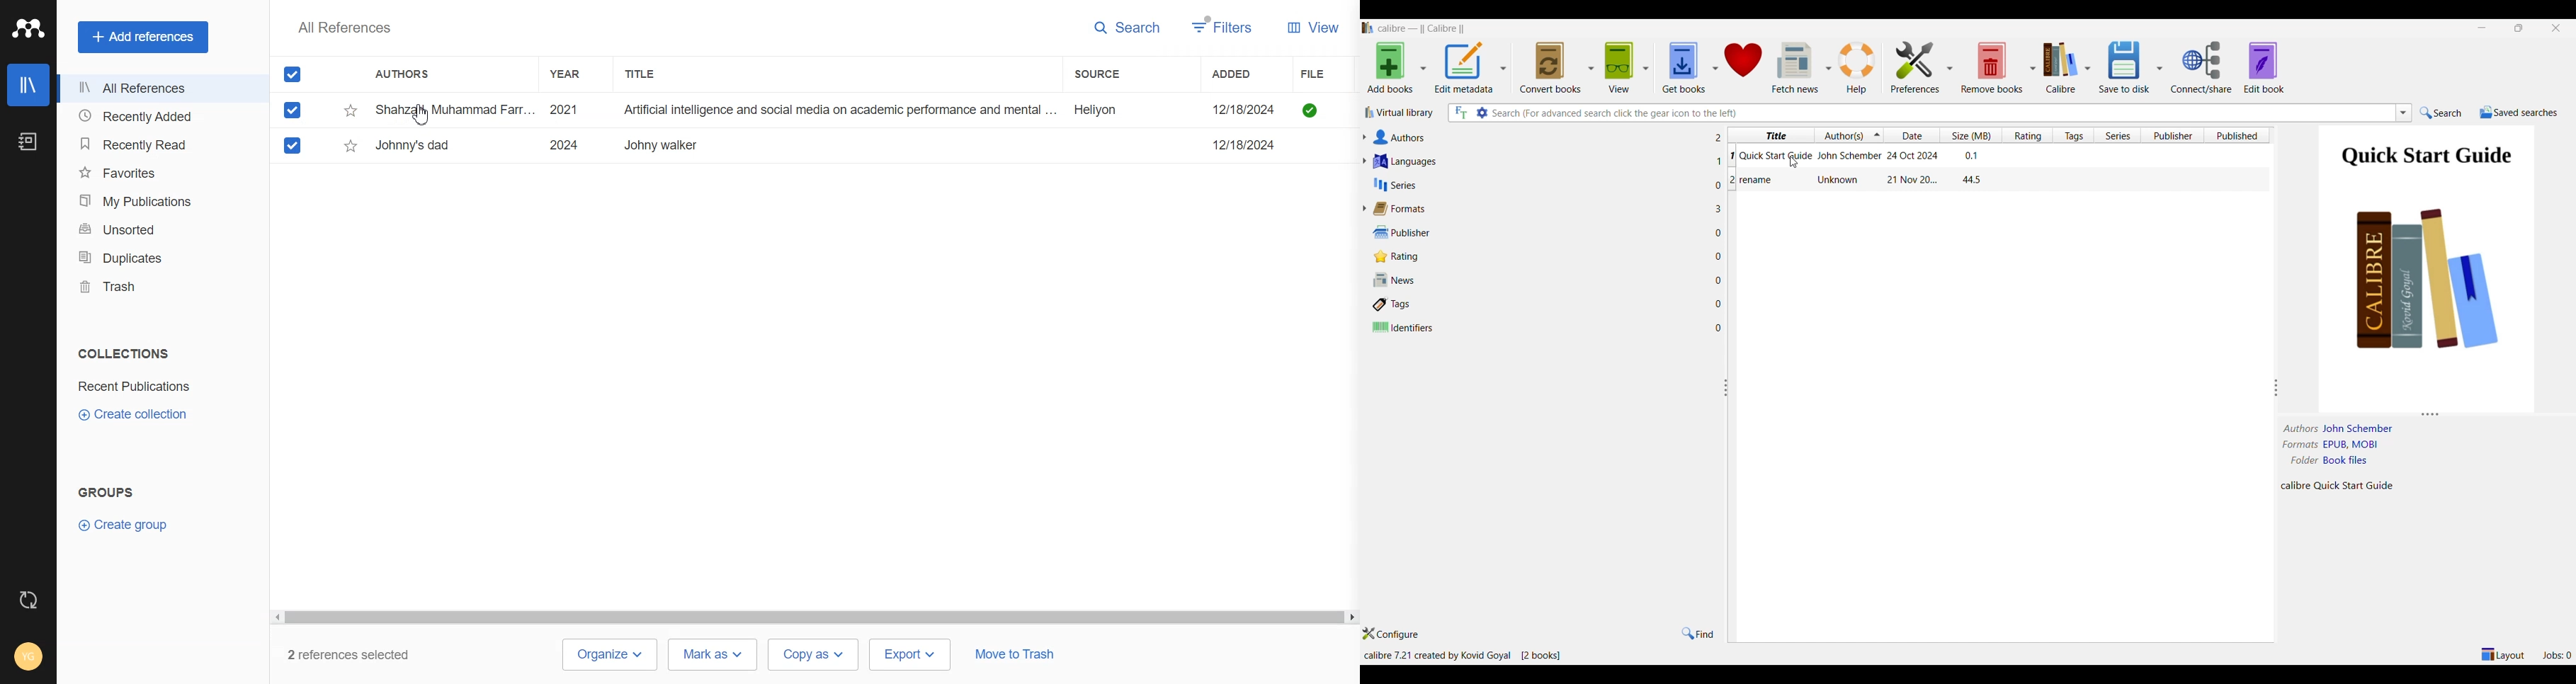 The height and width of the screenshot is (700, 2576). What do you see at coordinates (351, 146) in the screenshot?
I see `star` at bounding box center [351, 146].